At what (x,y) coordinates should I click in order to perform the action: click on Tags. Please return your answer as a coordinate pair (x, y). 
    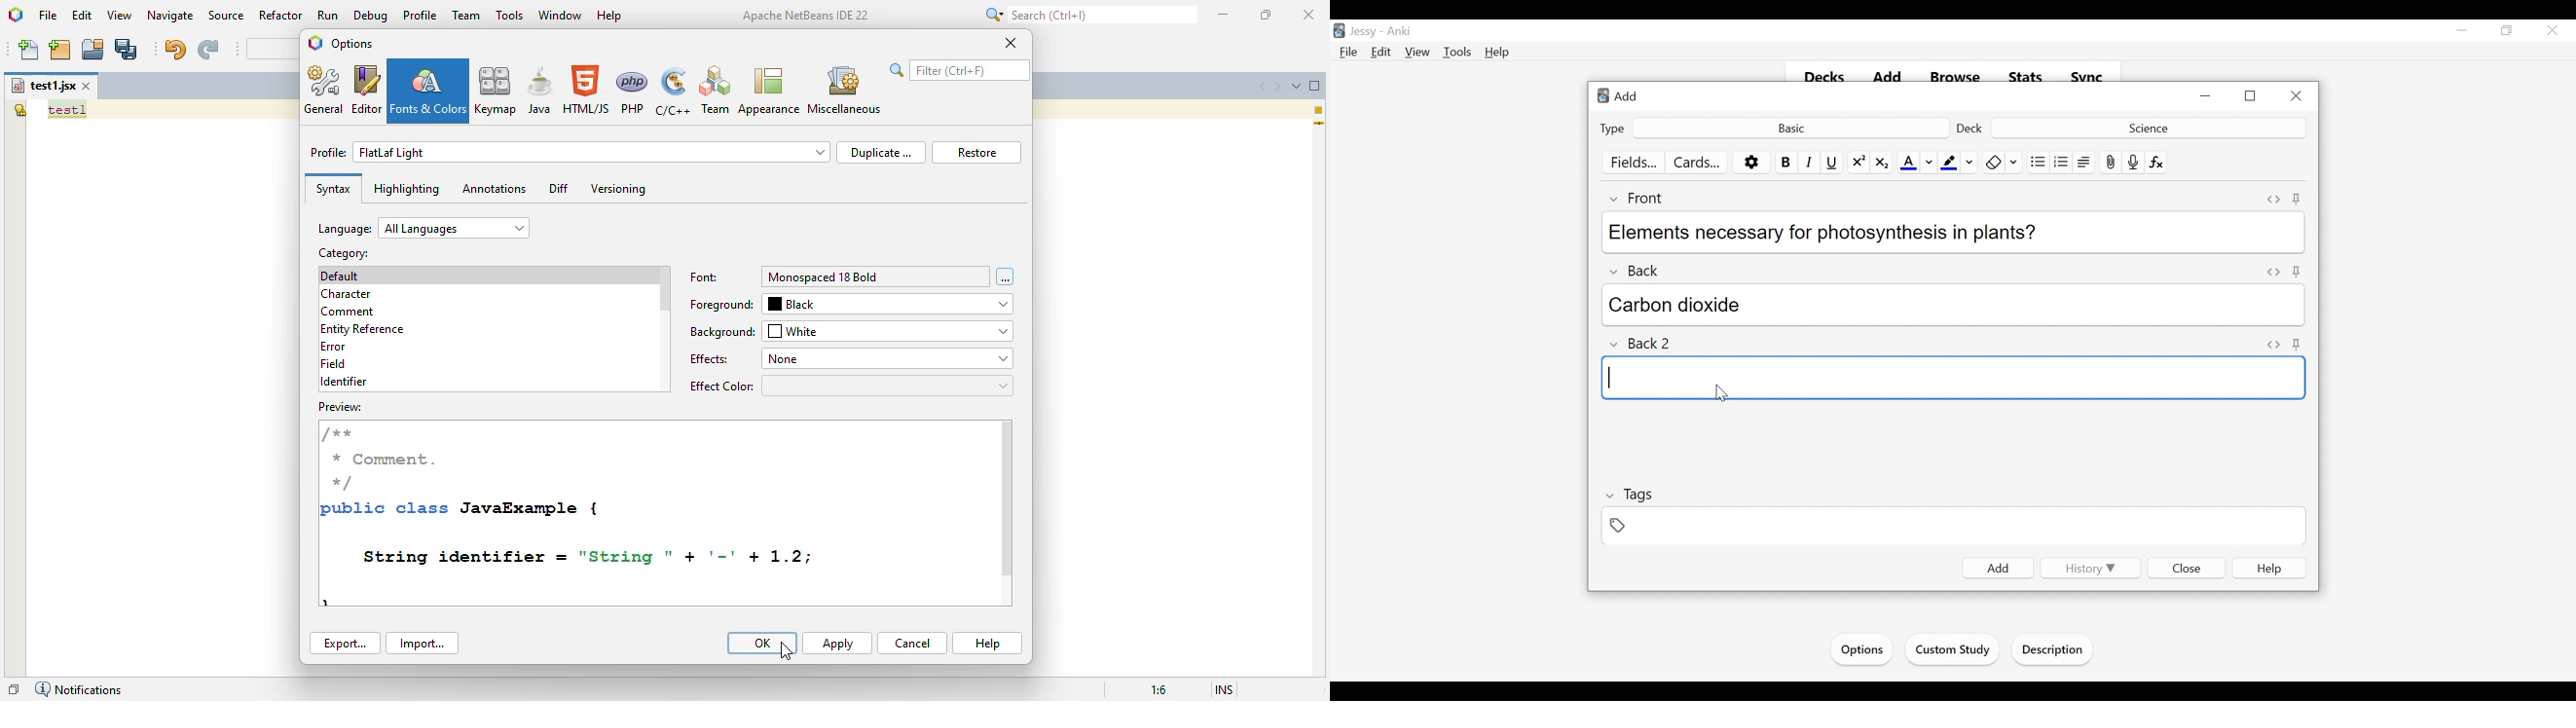
    Looking at the image, I should click on (1630, 495).